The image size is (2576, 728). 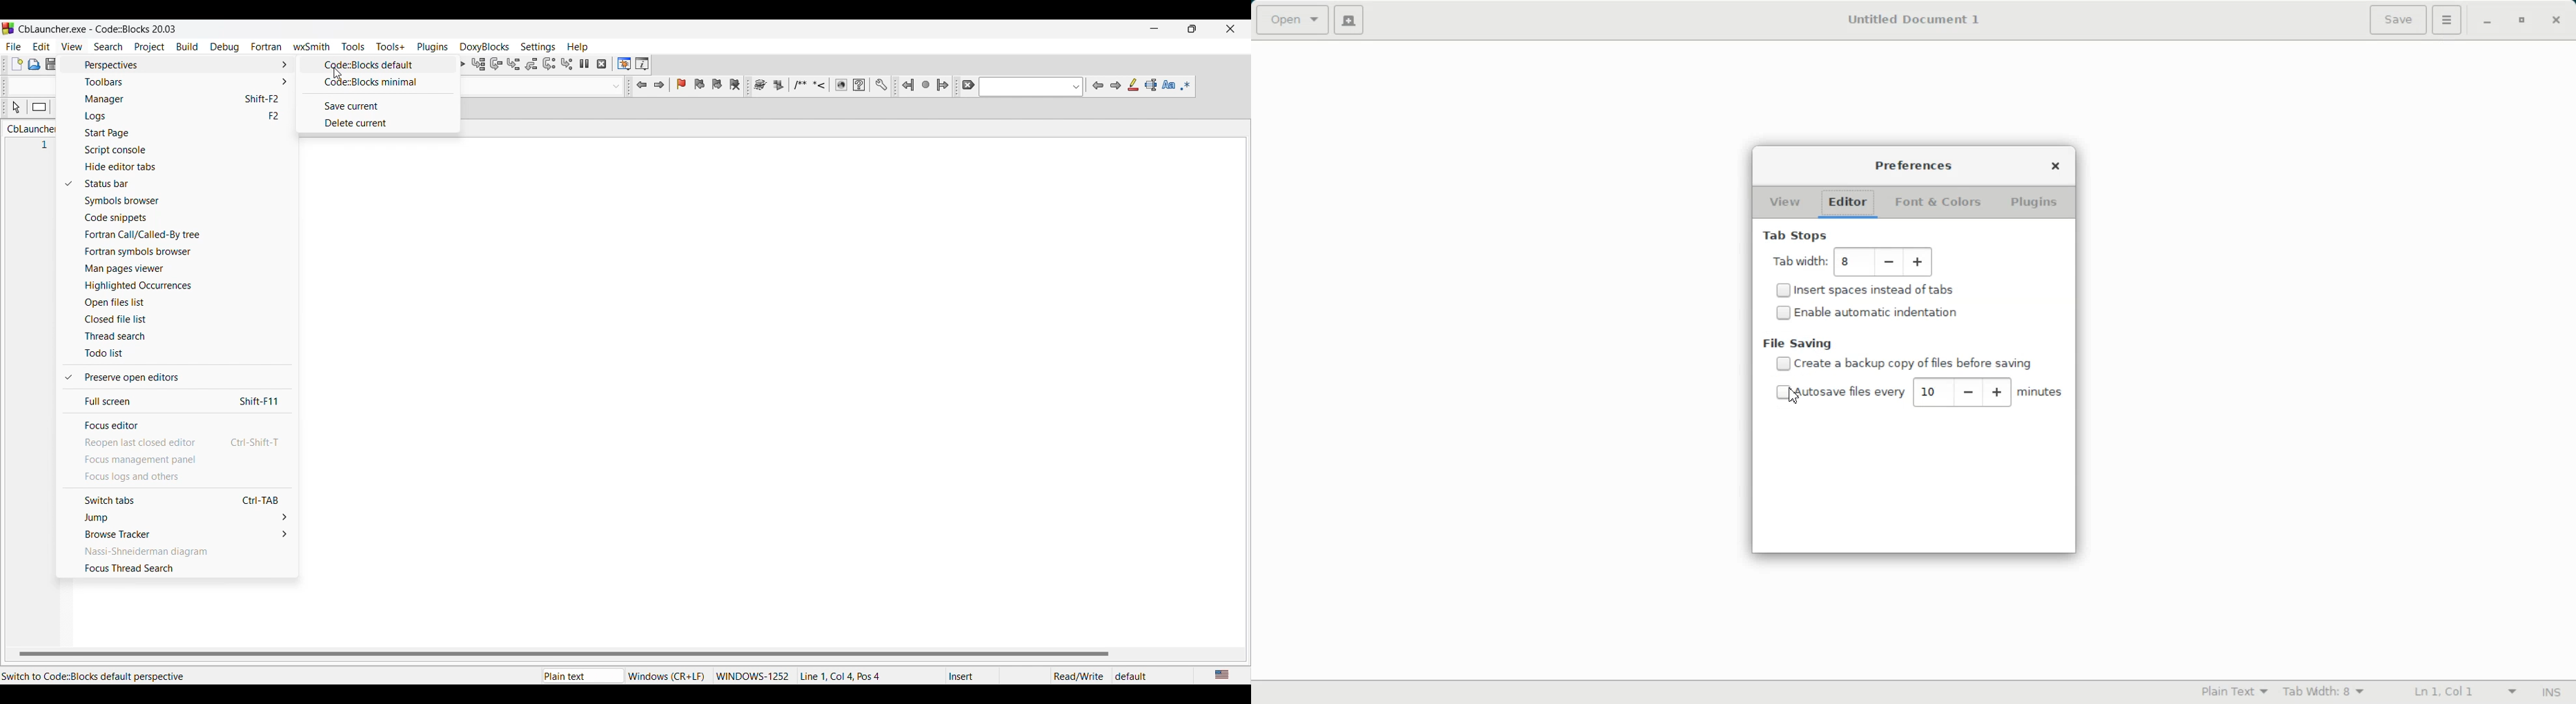 What do you see at coordinates (39, 107) in the screenshot?
I see `Instruction` at bounding box center [39, 107].